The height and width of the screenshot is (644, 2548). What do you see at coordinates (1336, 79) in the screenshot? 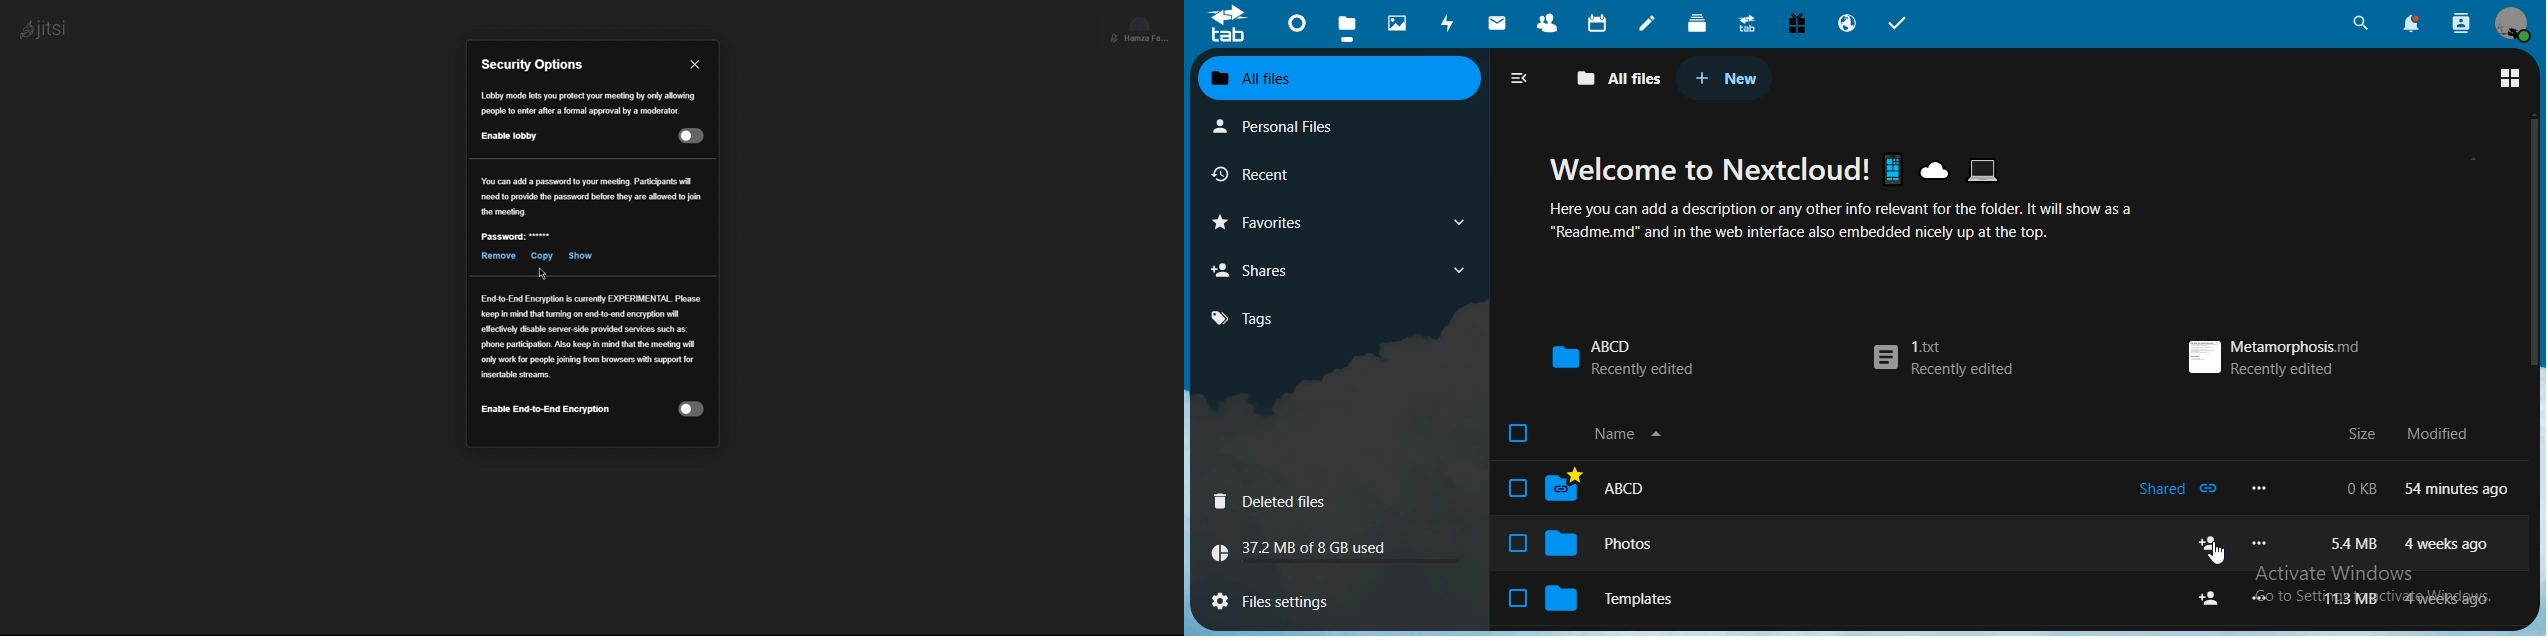
I see `all files` at bounding box center [1336, 79].